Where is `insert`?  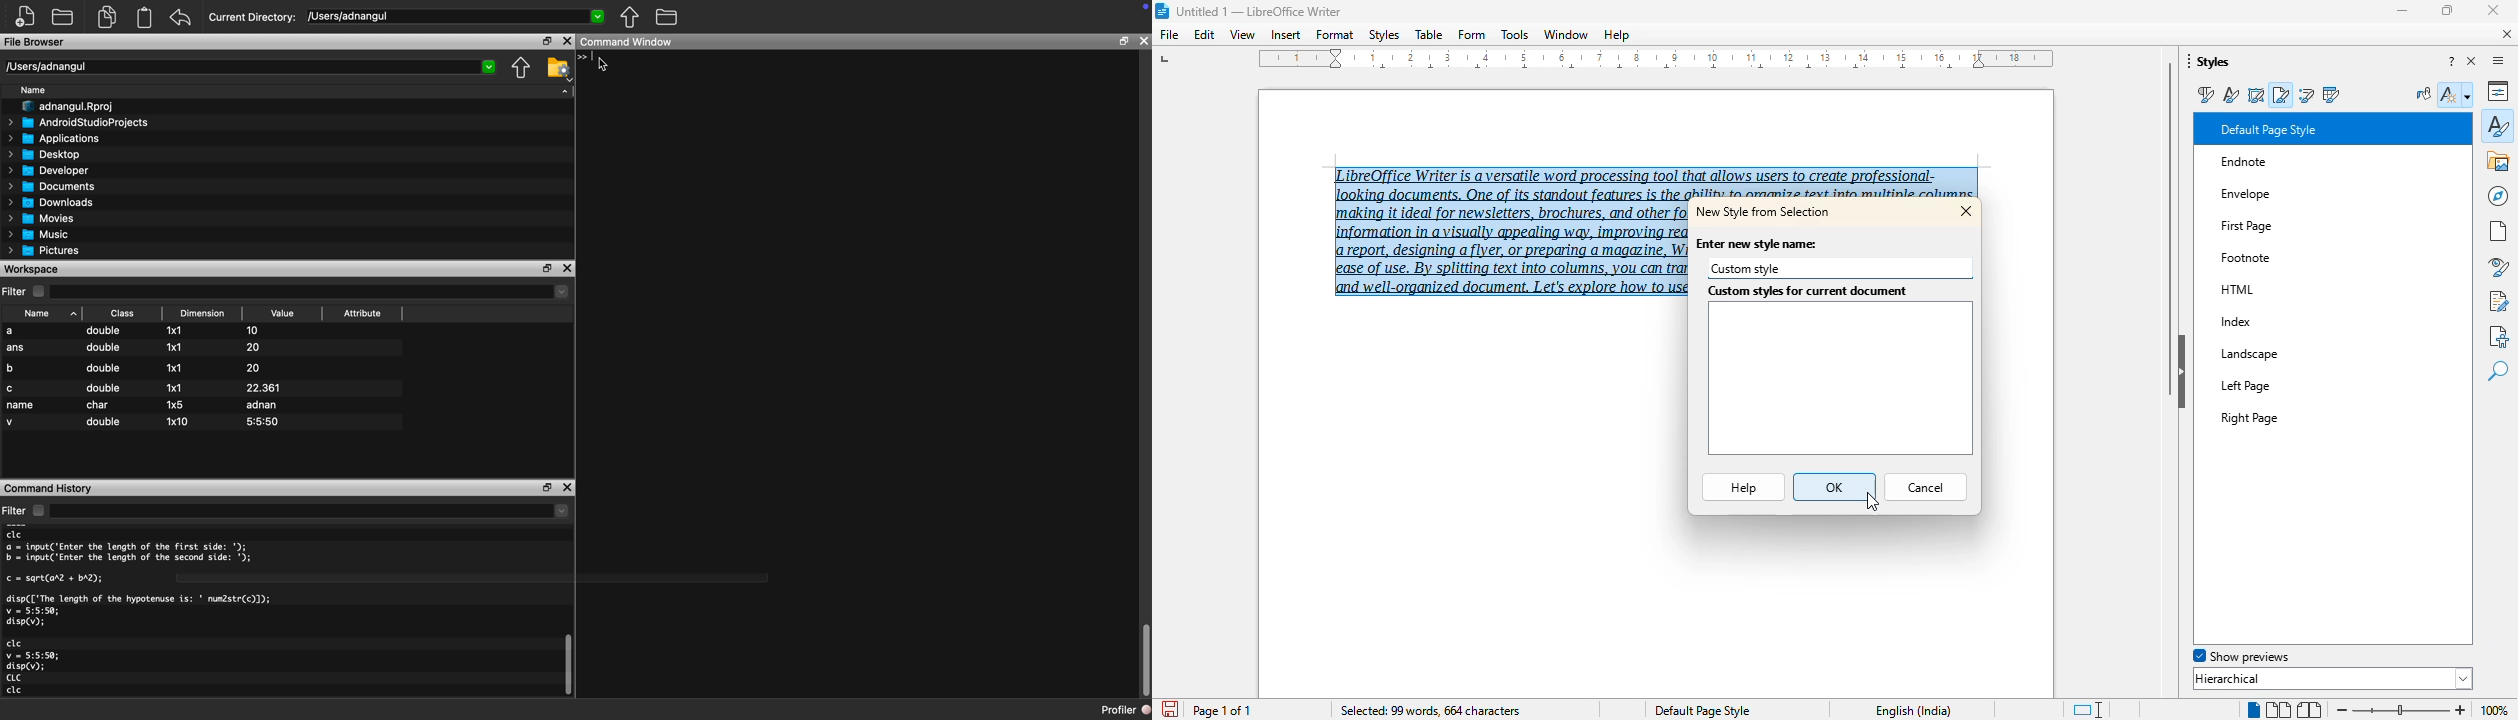
insert is located at coordinates (1285, 35).